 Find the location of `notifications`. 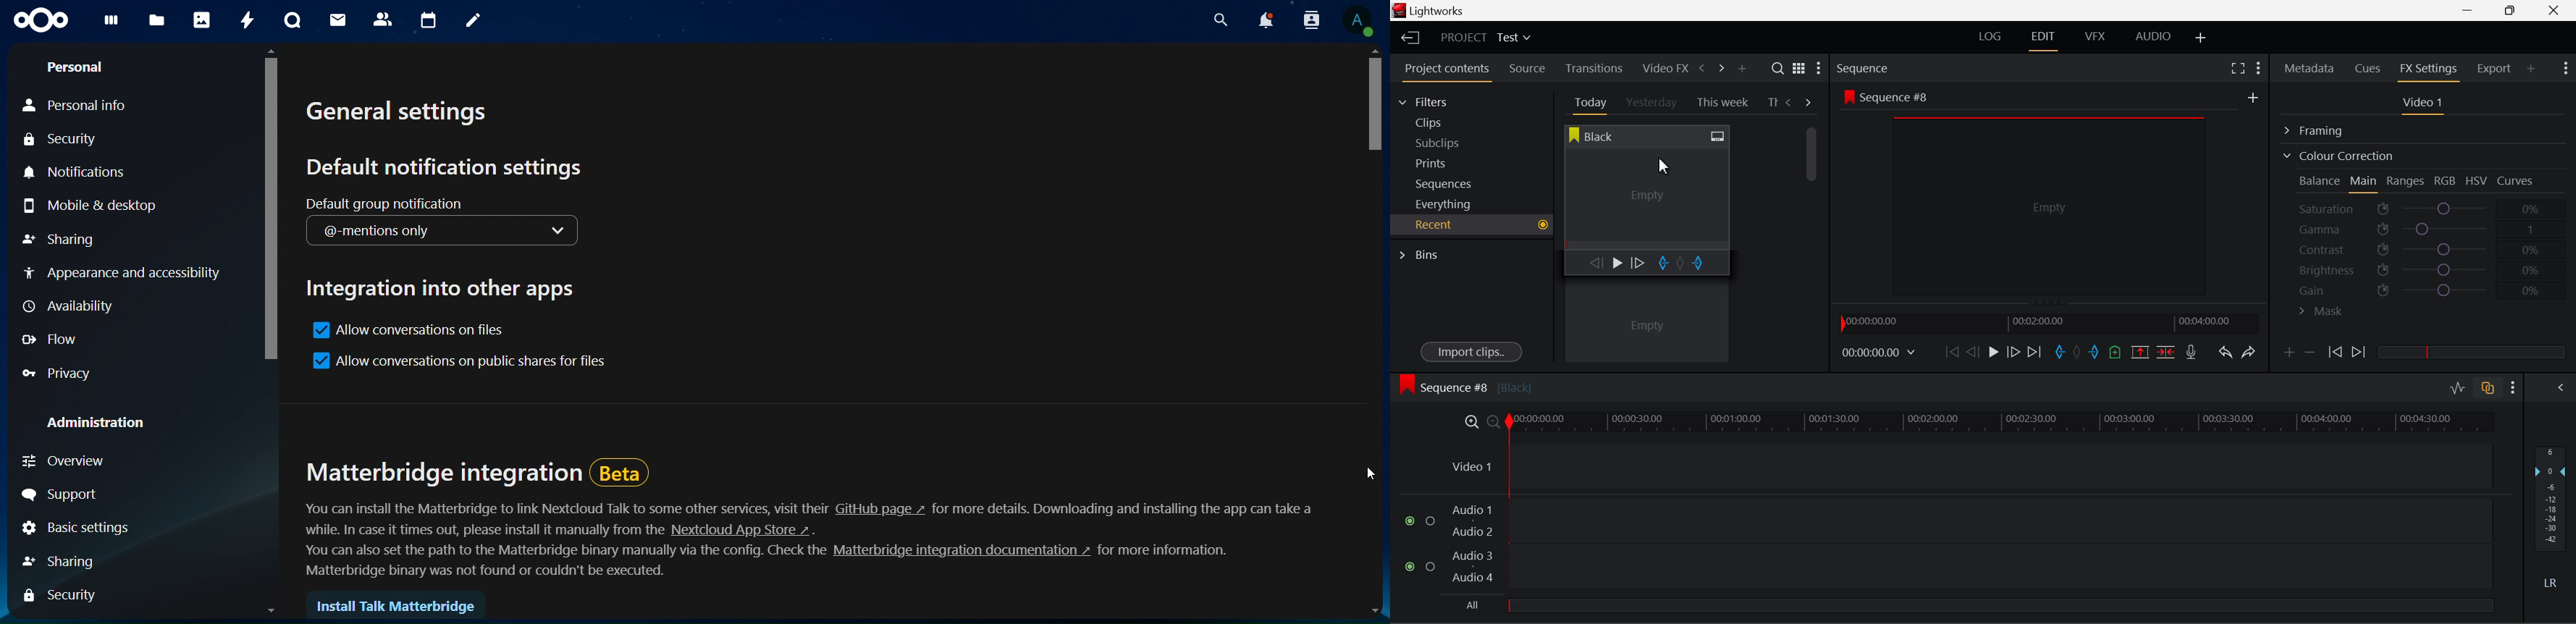

notifications is located at coordinates (84, 174).